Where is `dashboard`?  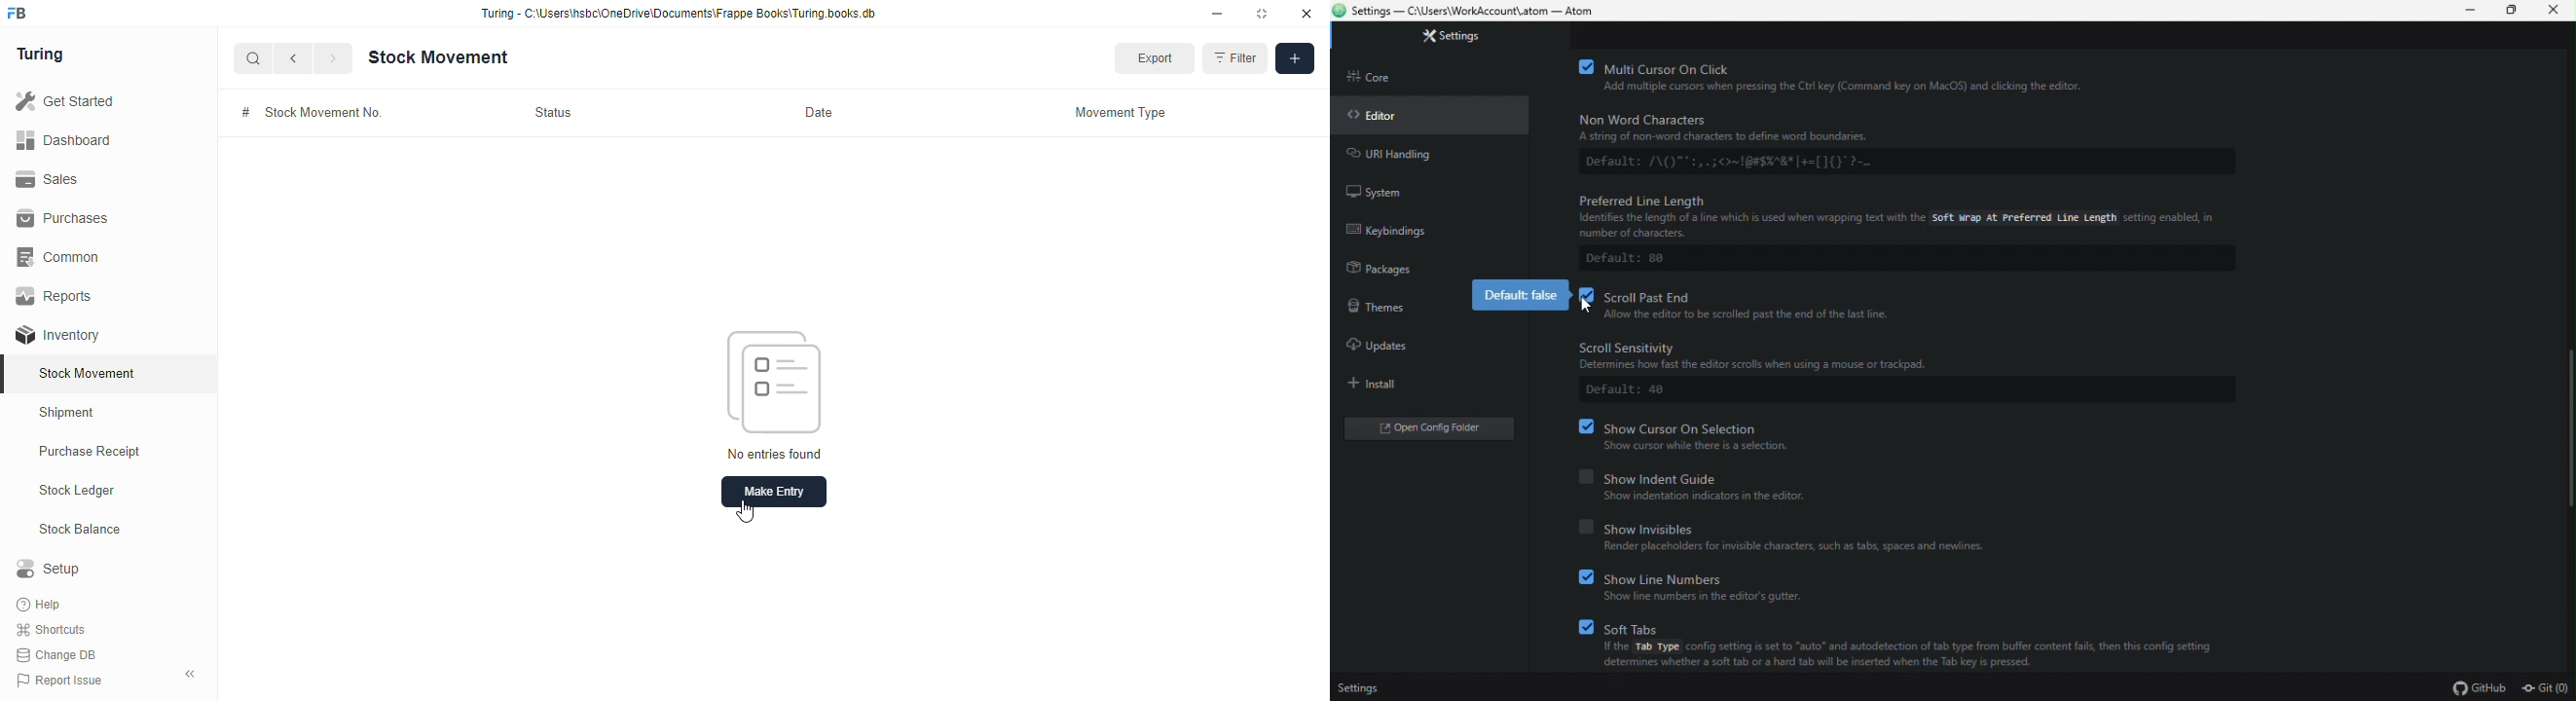
dashboard is located at coordinates (63, 141).